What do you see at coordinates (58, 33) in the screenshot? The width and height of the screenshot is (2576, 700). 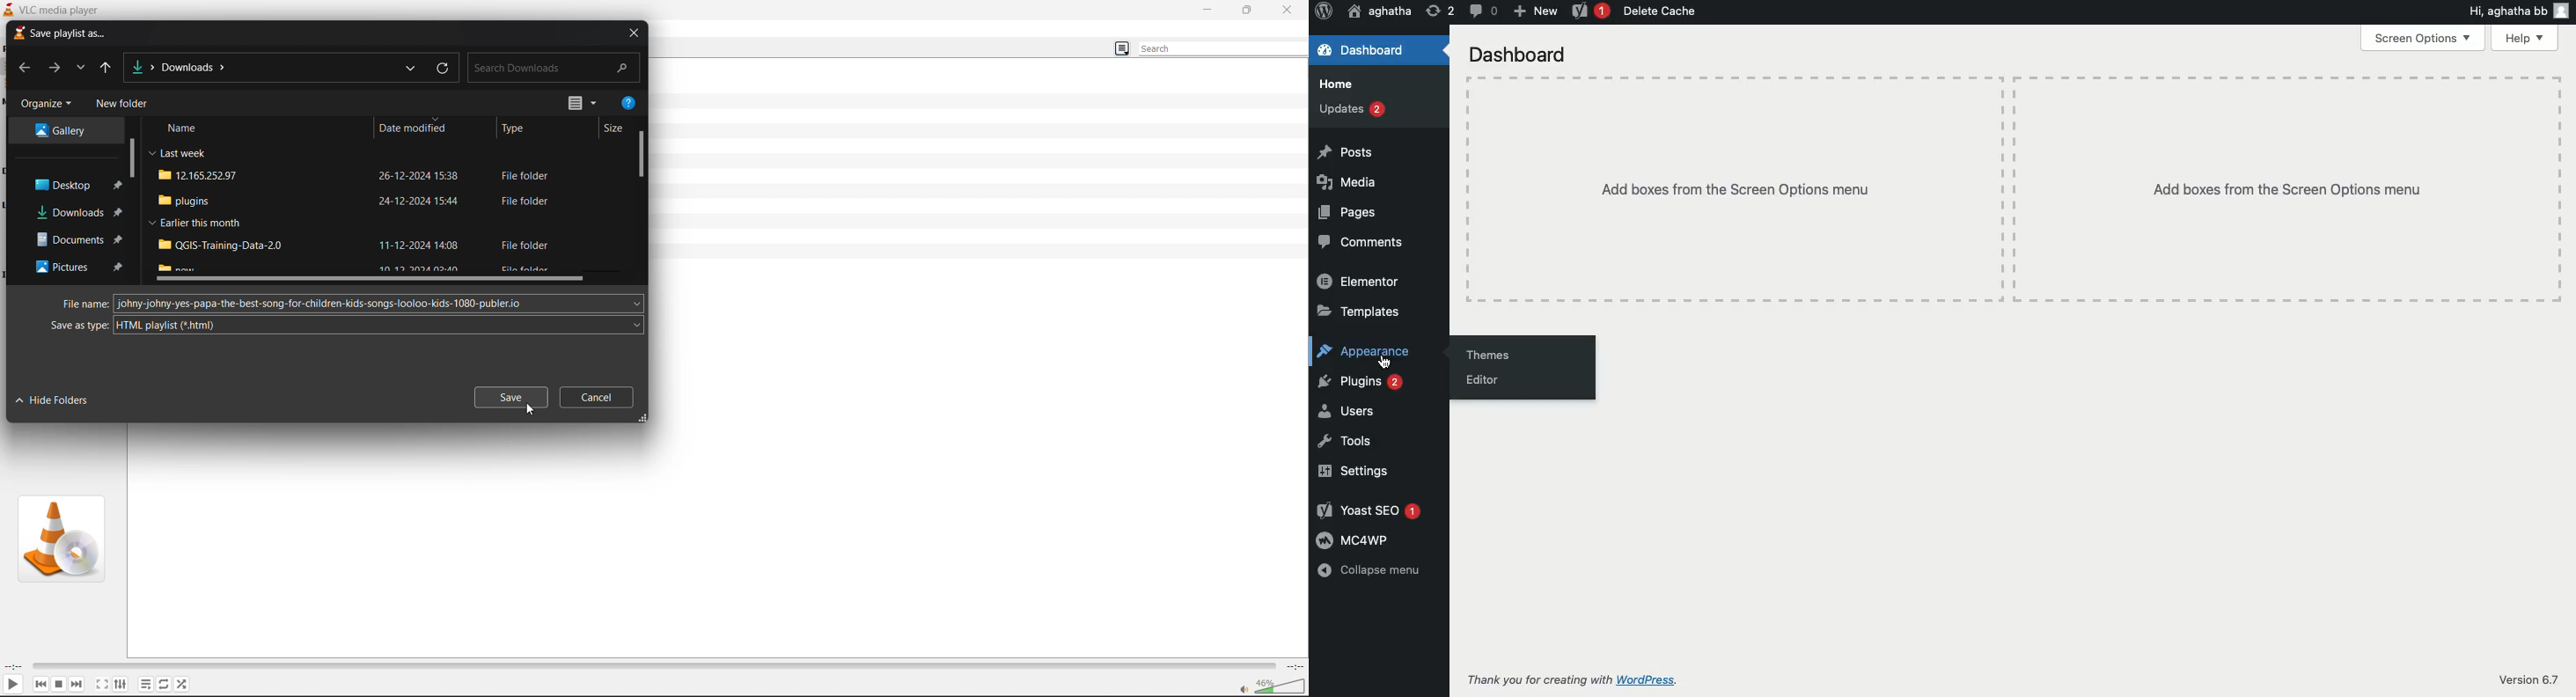 I see `save playlist as` at bounding box center [58, 33].